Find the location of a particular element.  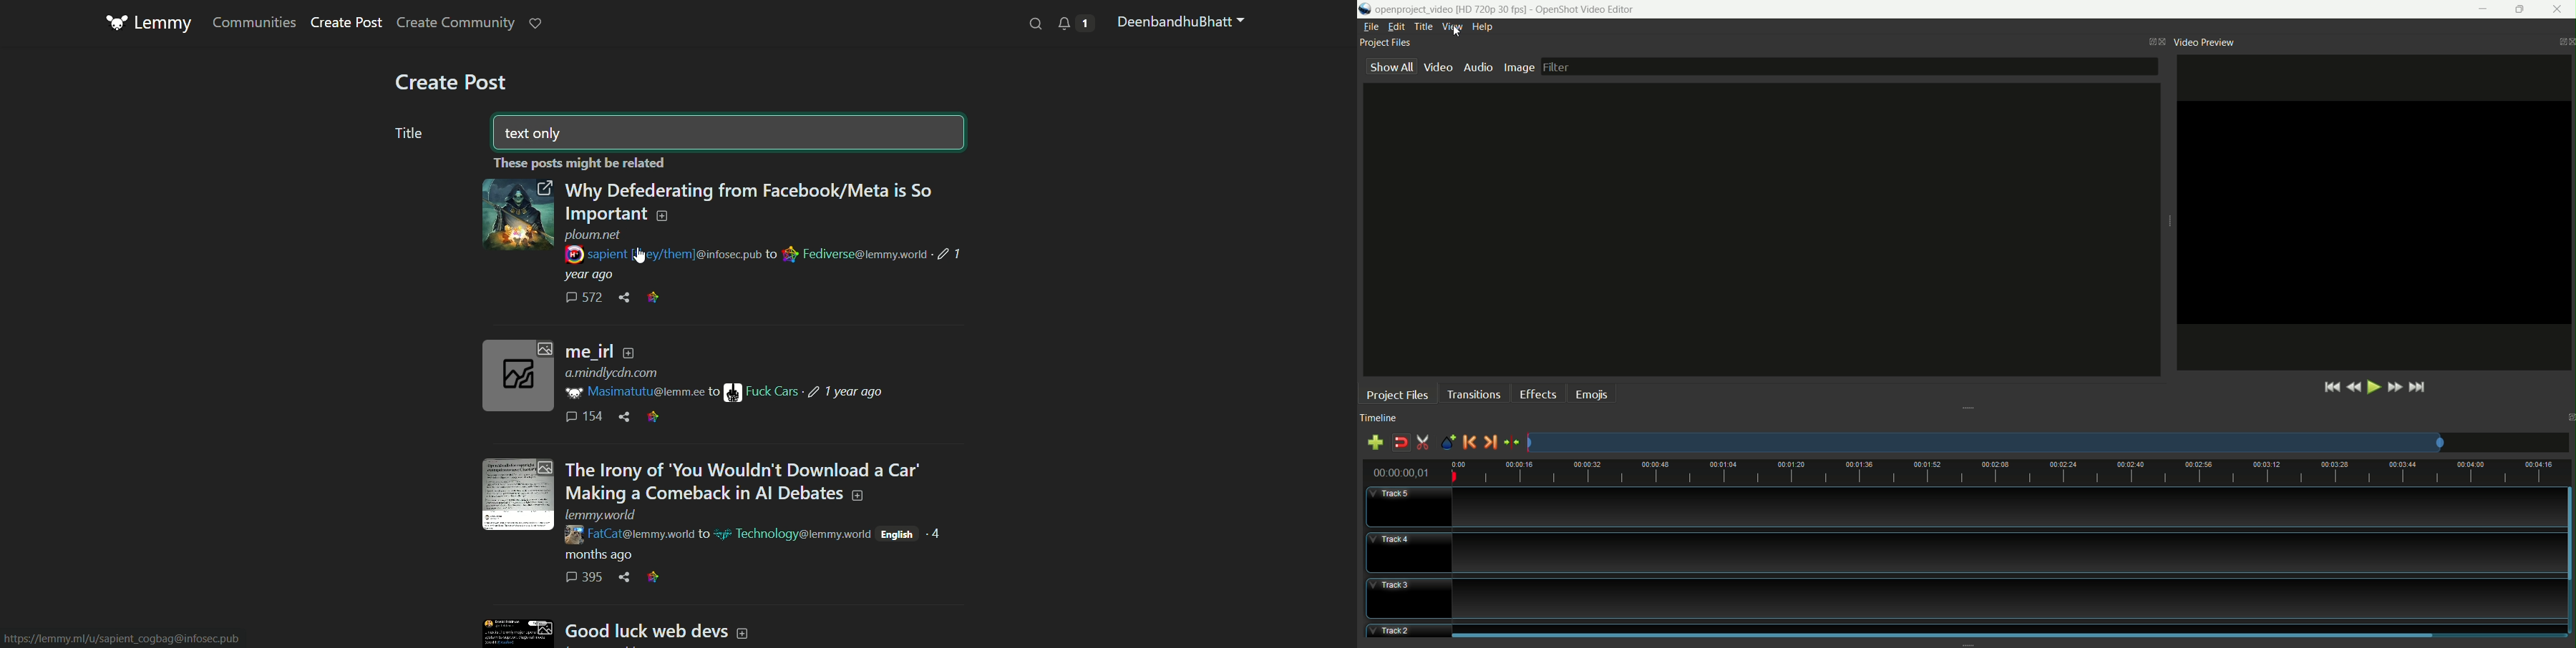

show all is located at coordinates (1391, 67).